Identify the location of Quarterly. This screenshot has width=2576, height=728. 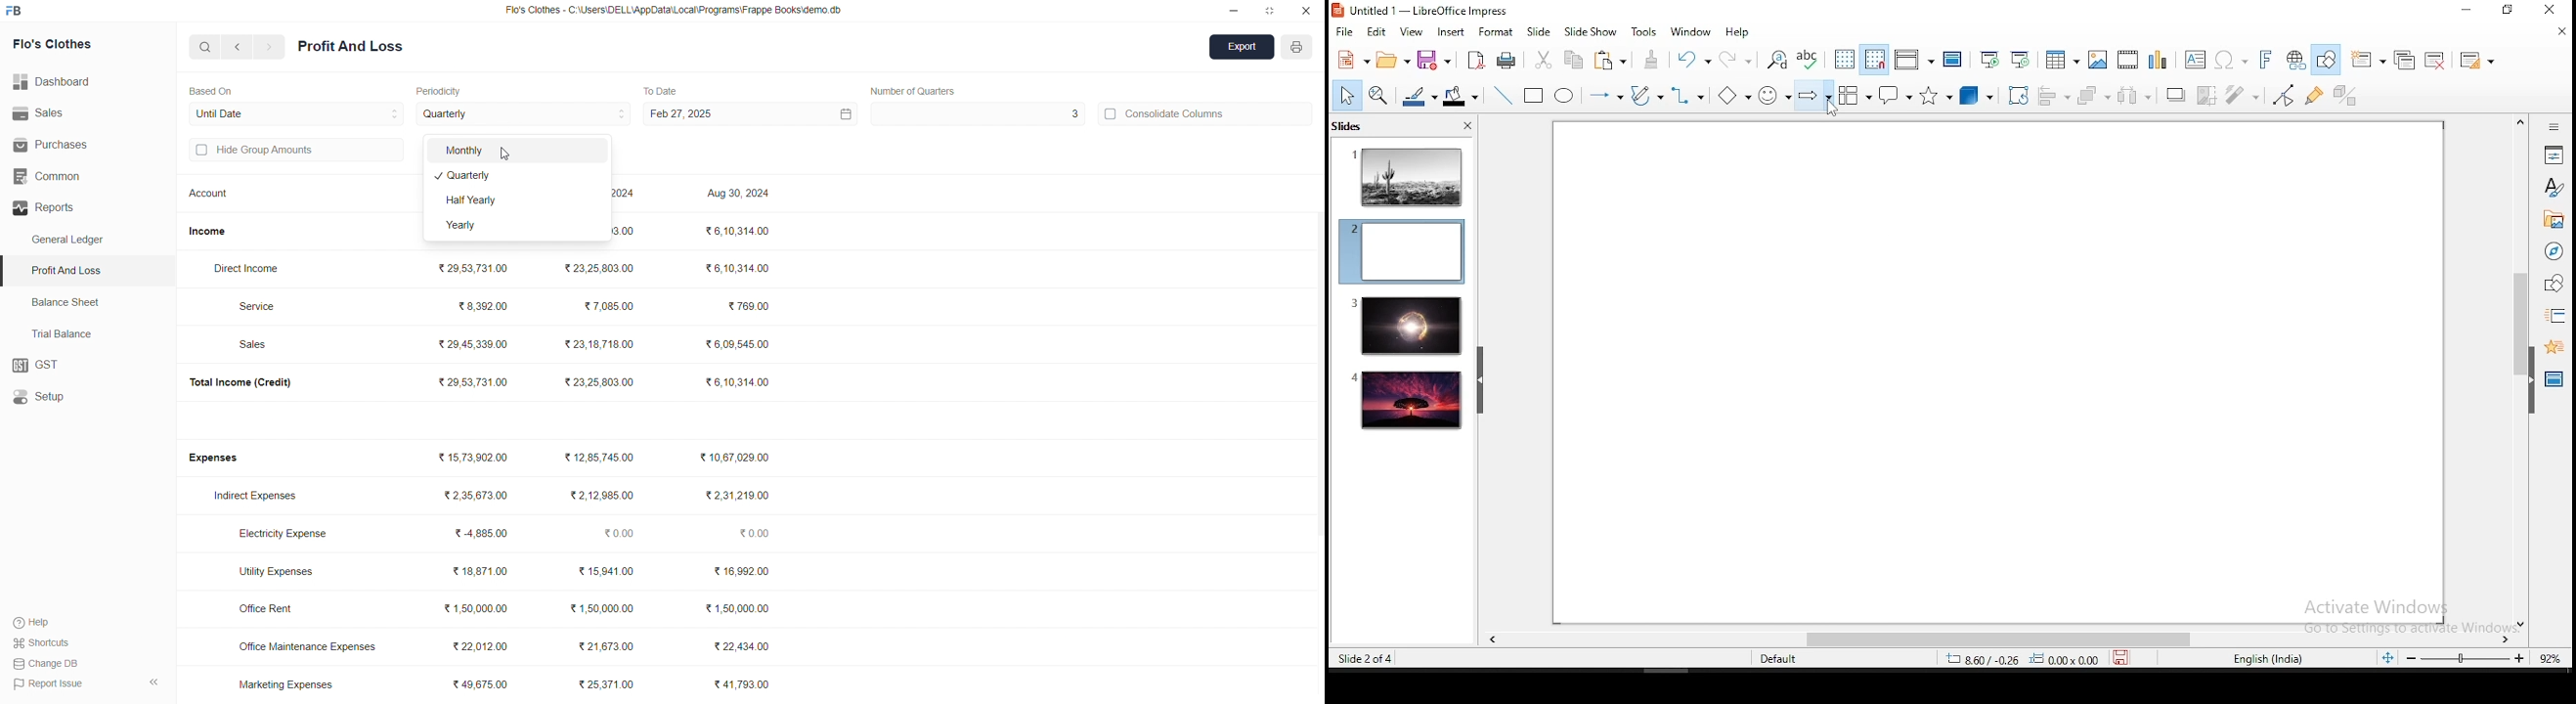
(517, 177).